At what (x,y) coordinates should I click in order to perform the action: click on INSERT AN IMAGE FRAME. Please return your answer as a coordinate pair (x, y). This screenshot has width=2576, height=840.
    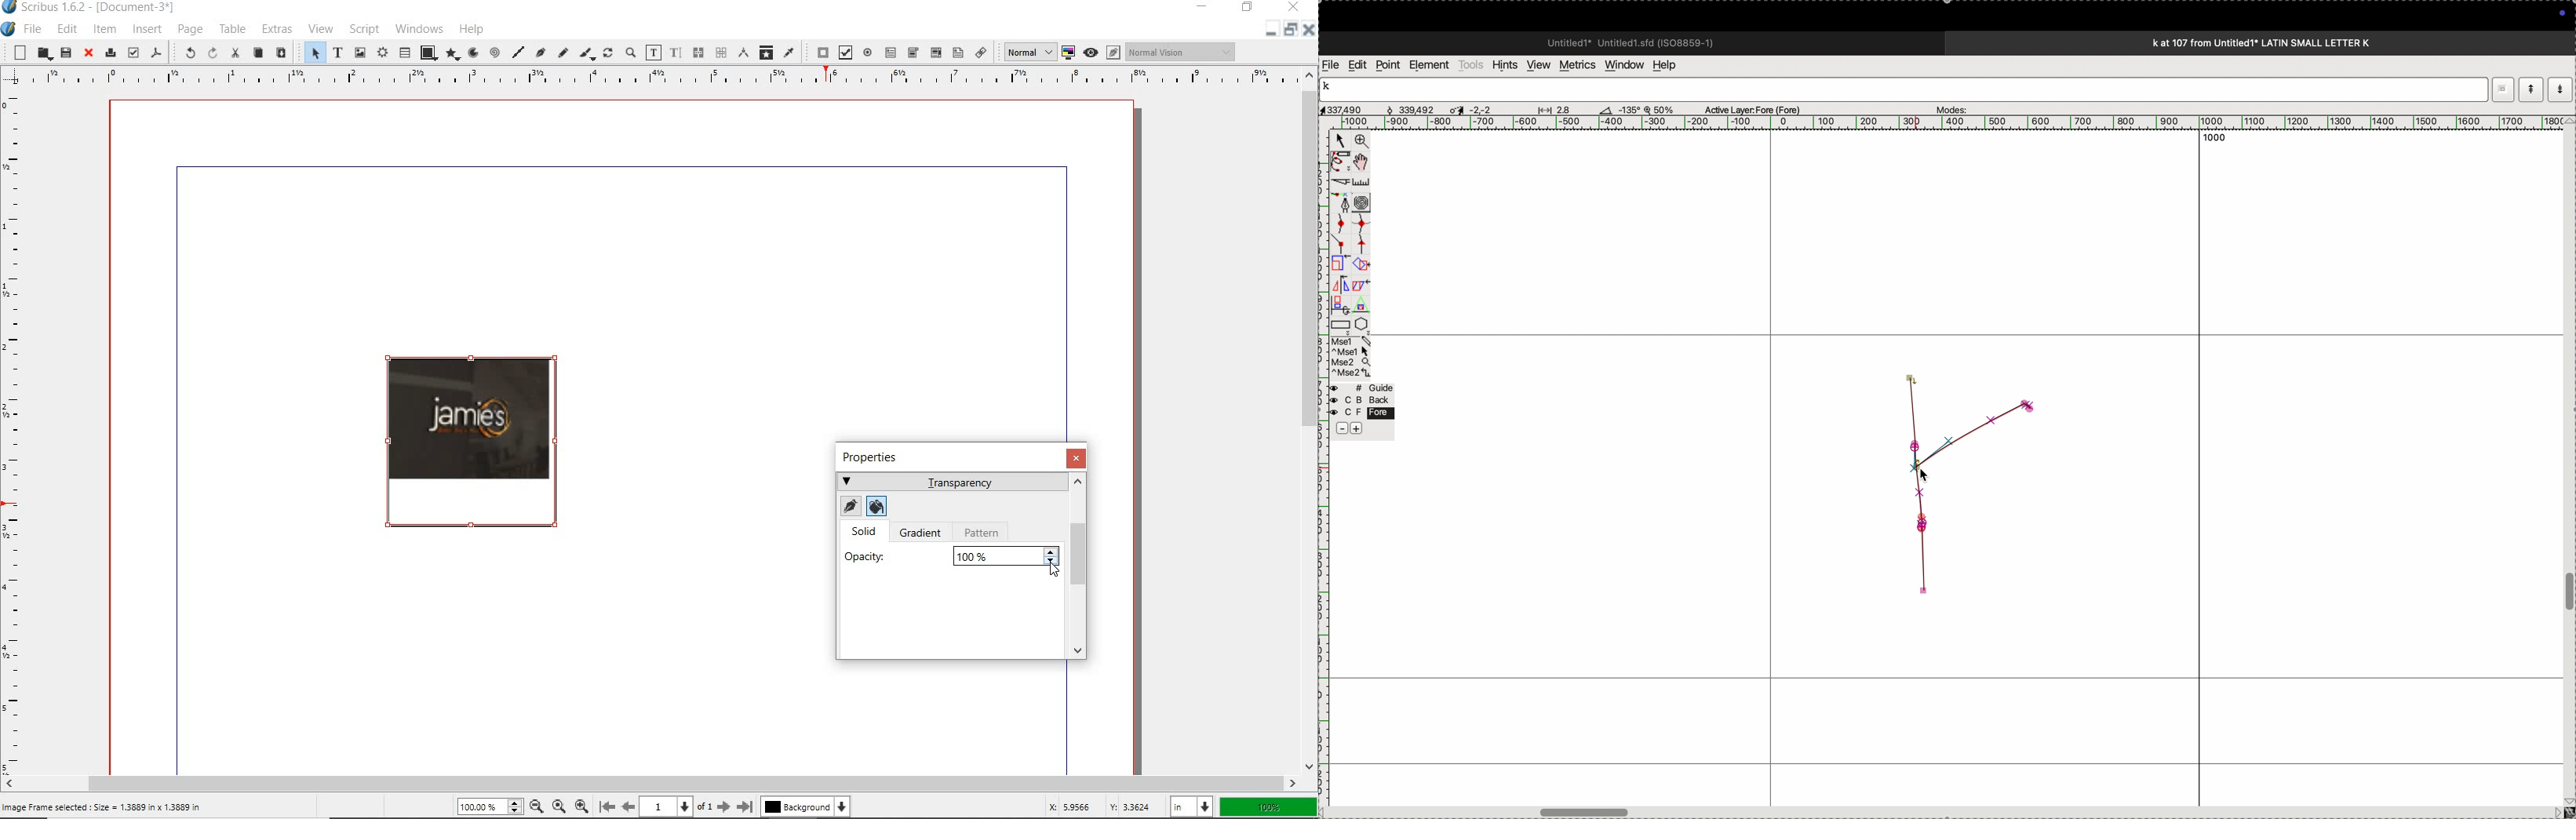
    Looking at the image, I should click on (104, 806).